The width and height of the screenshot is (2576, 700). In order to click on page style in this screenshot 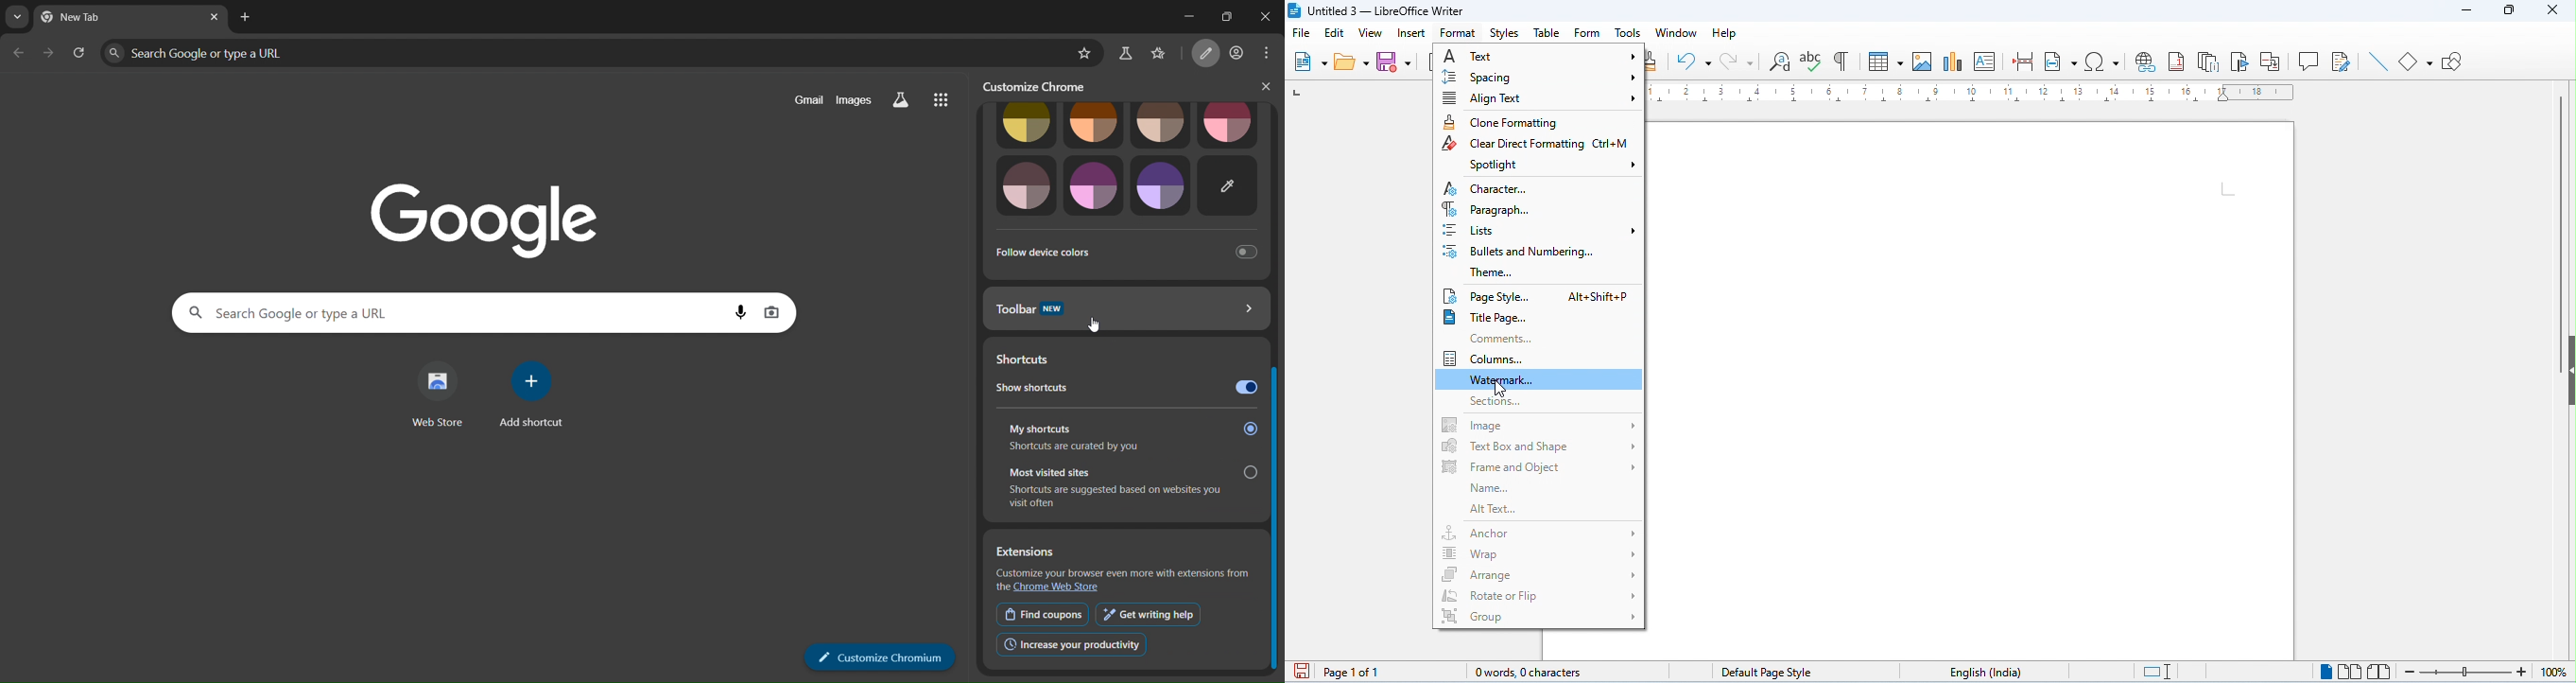, I will do `click(1537, 295)`.